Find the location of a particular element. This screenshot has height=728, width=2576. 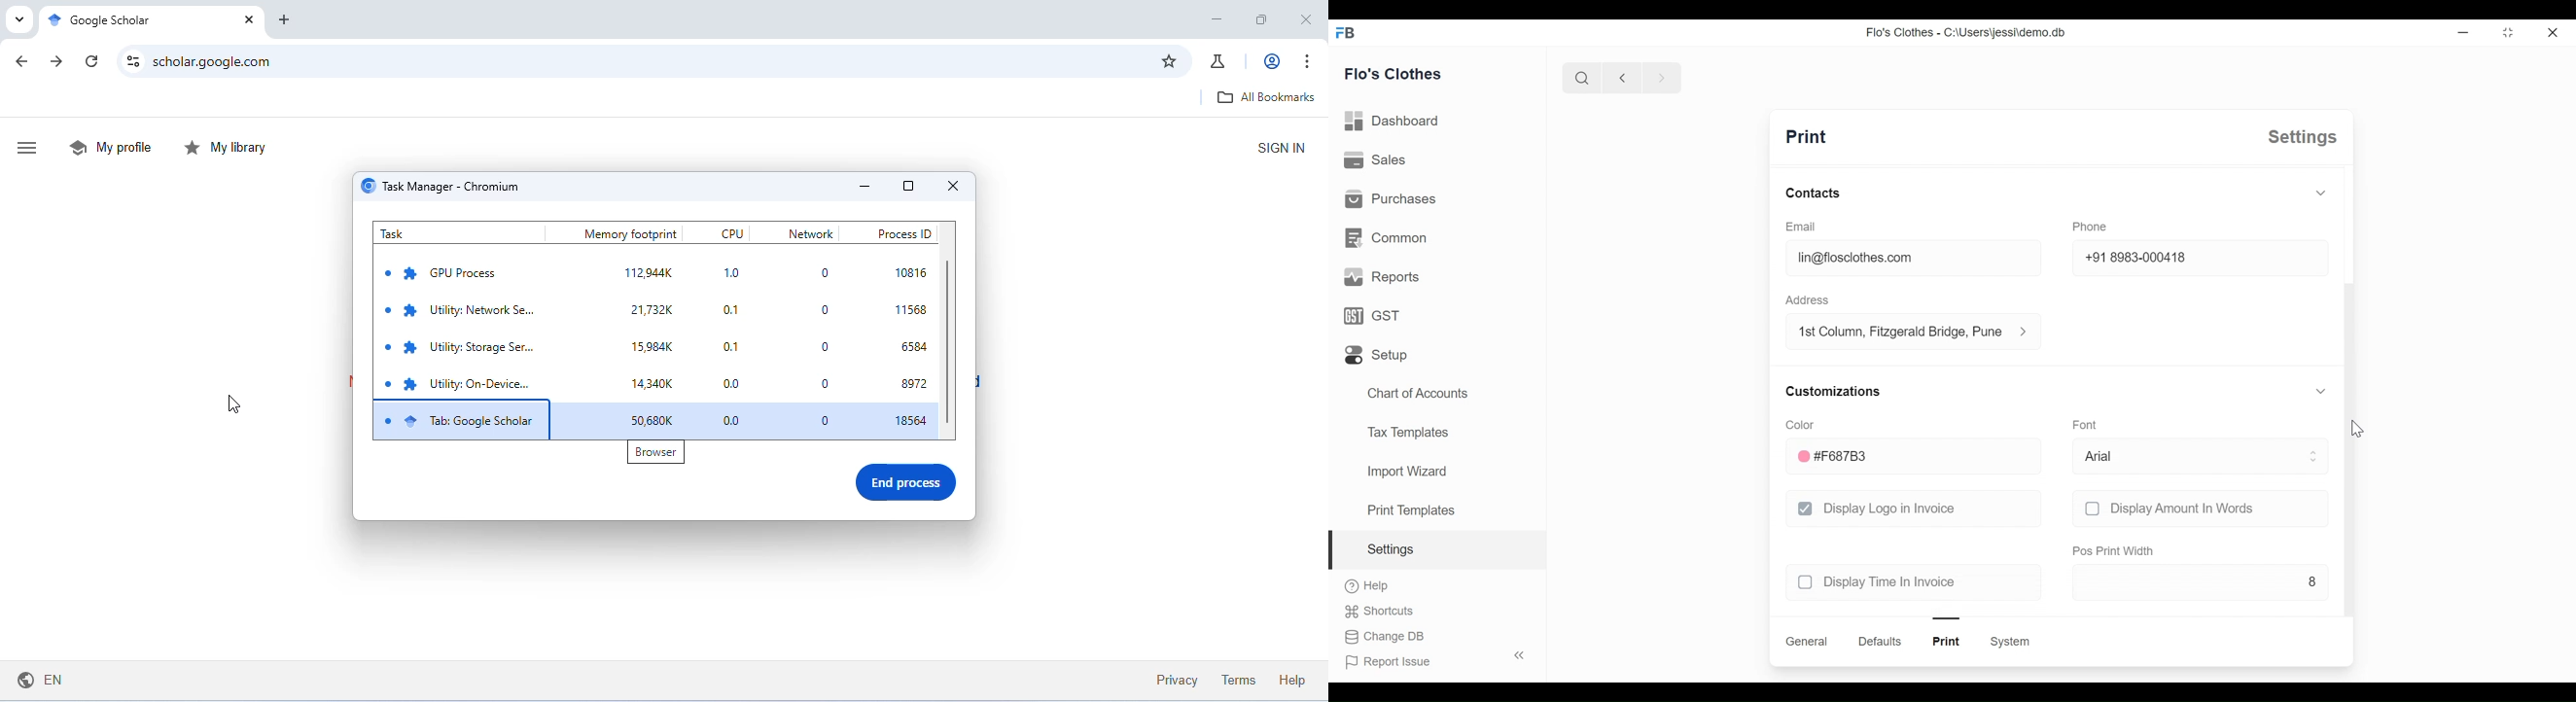

reports is located at coordinates (1383, 277).